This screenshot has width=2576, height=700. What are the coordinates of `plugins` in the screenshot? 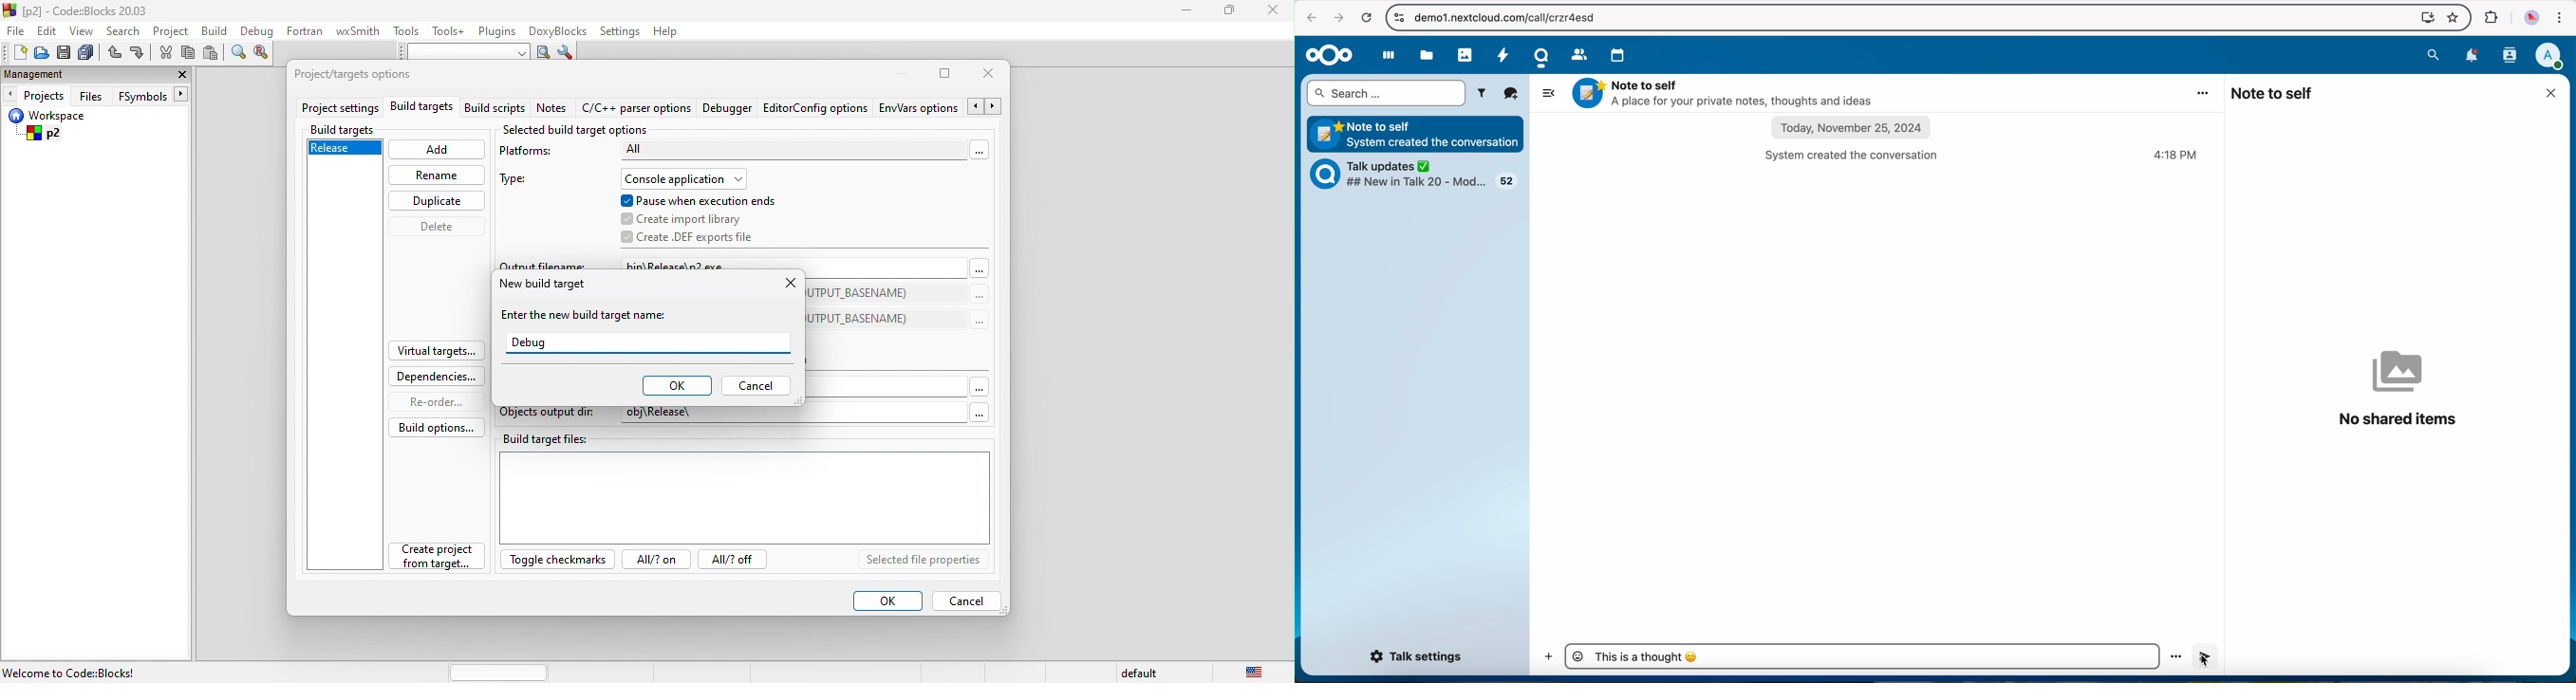 It's located at (498, 32).